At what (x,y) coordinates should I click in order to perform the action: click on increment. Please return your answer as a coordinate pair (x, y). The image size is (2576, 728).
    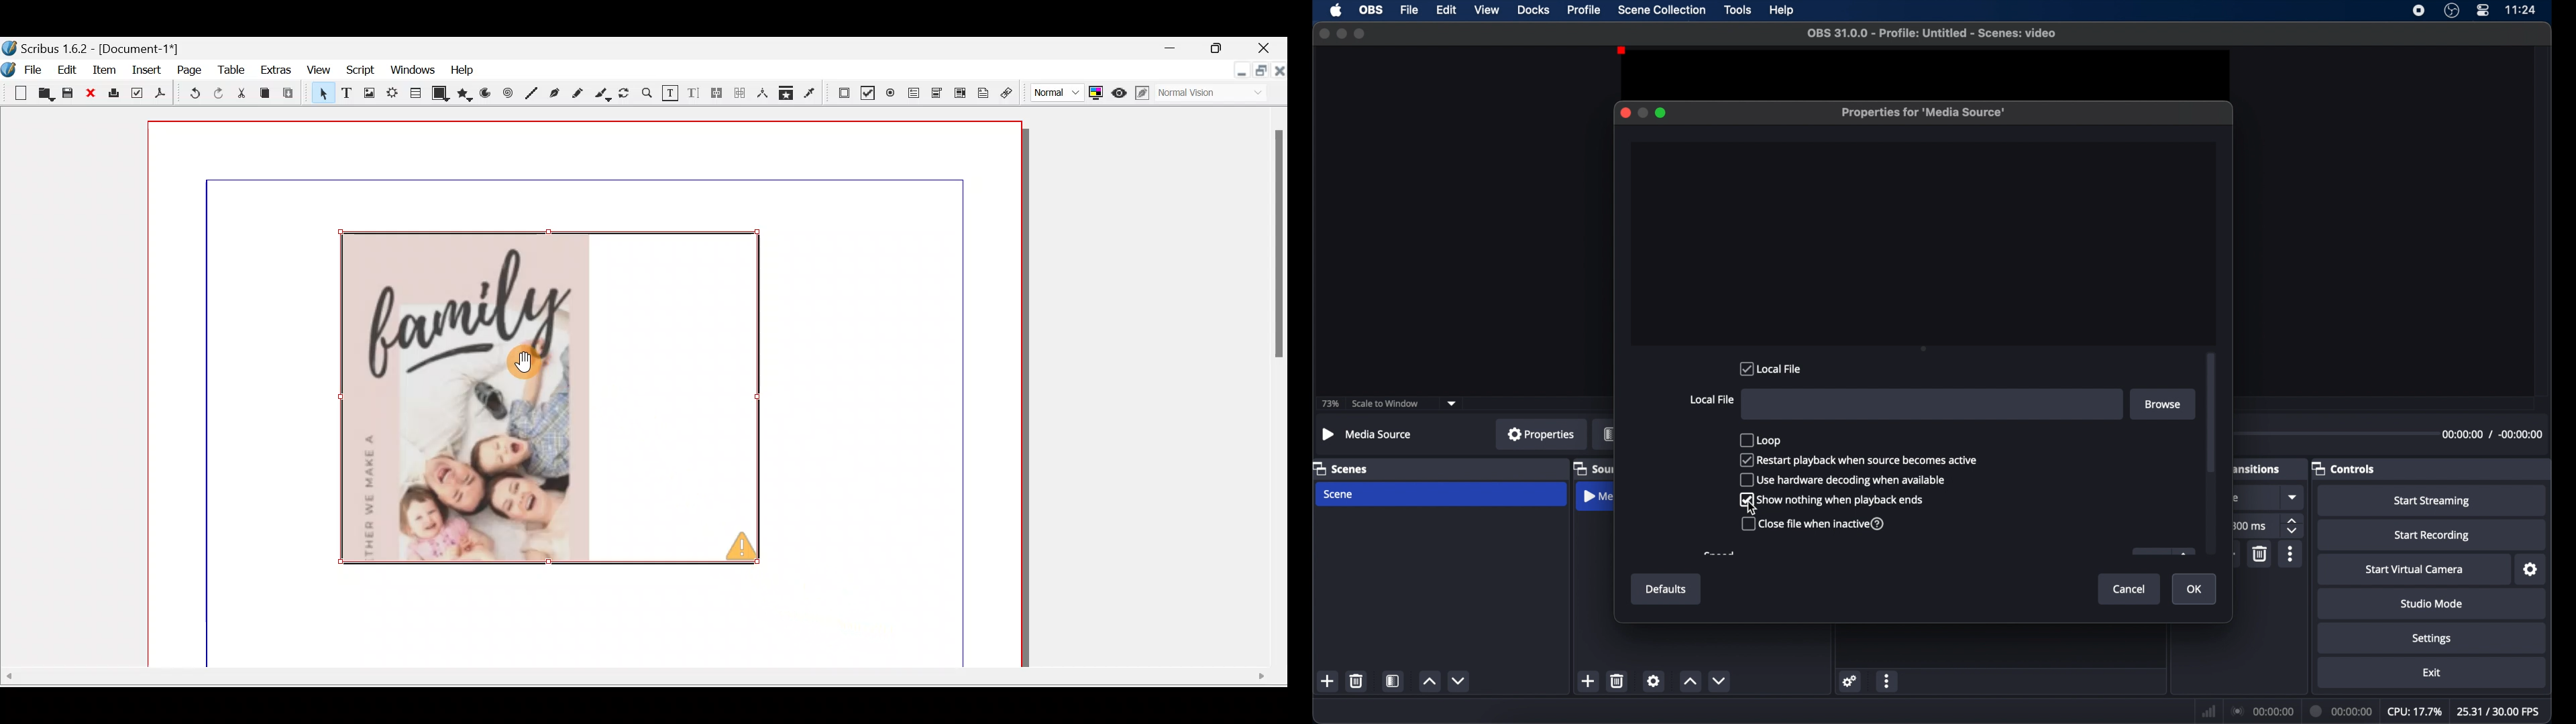
    Looking at the image, I should click on (1430, 682).